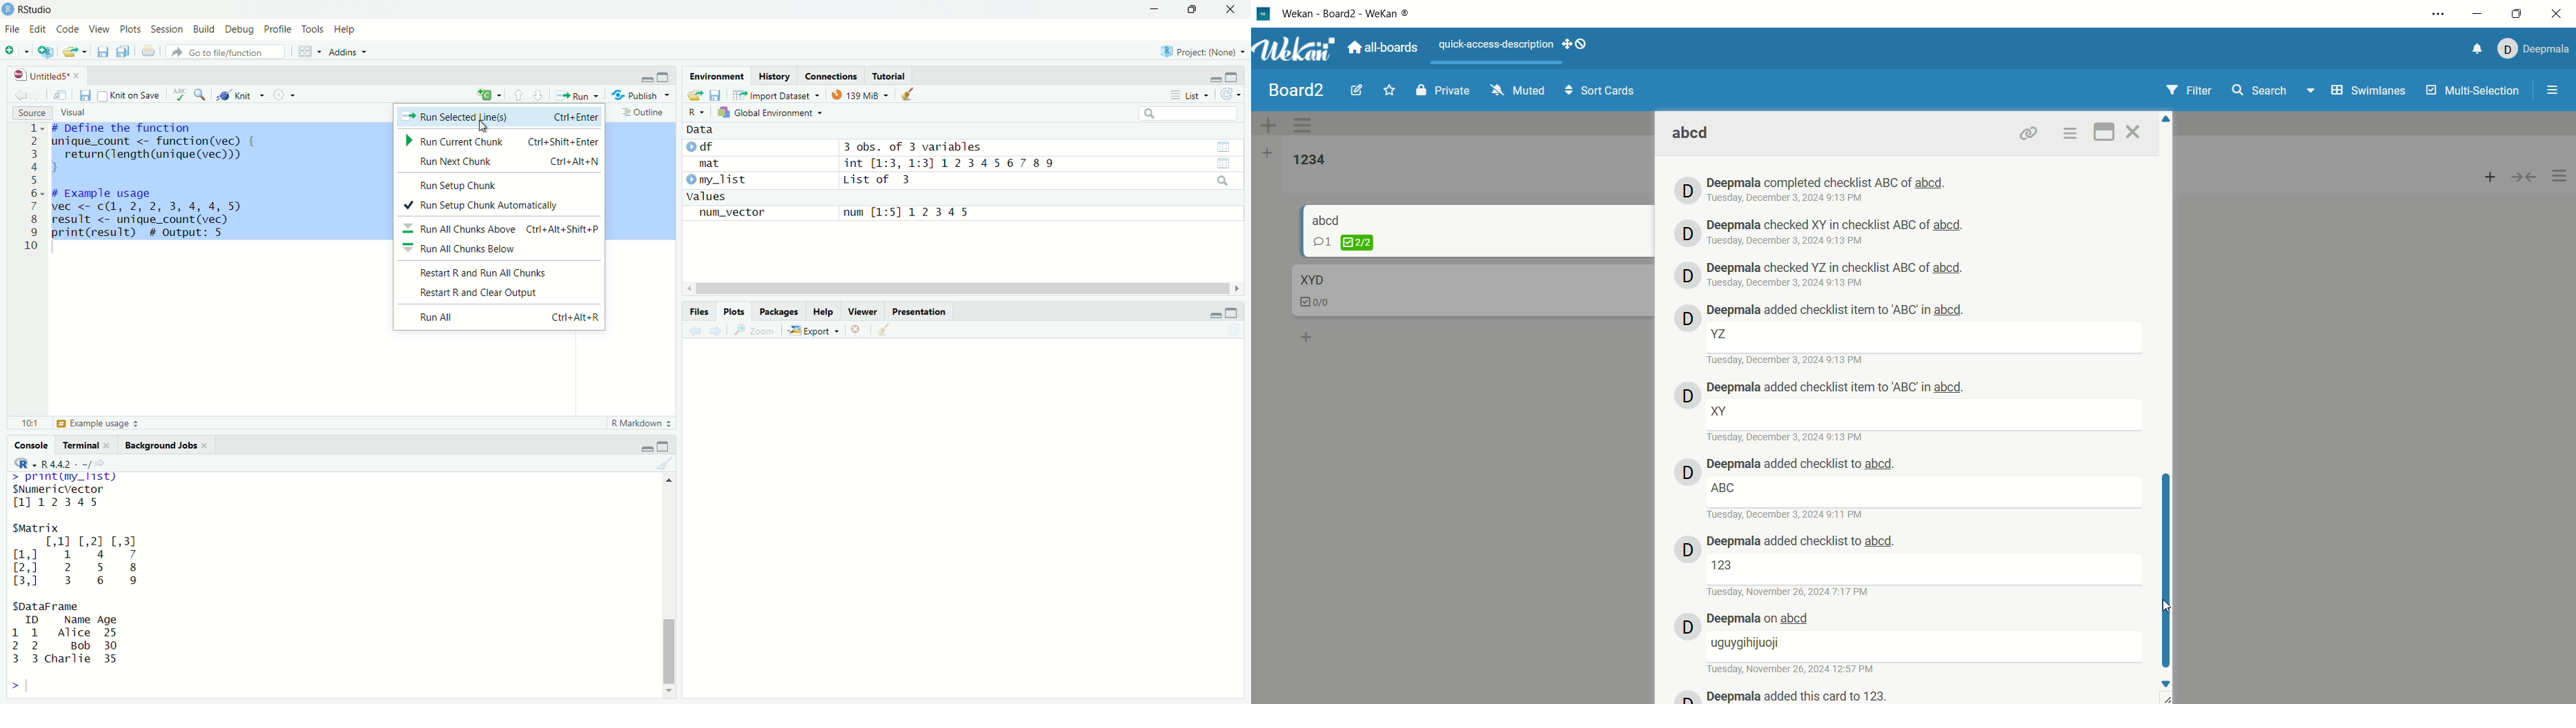 The width and height of the screenshot is (2576, 728). I want to click on vertical scroll bar, so click(2167, 567).